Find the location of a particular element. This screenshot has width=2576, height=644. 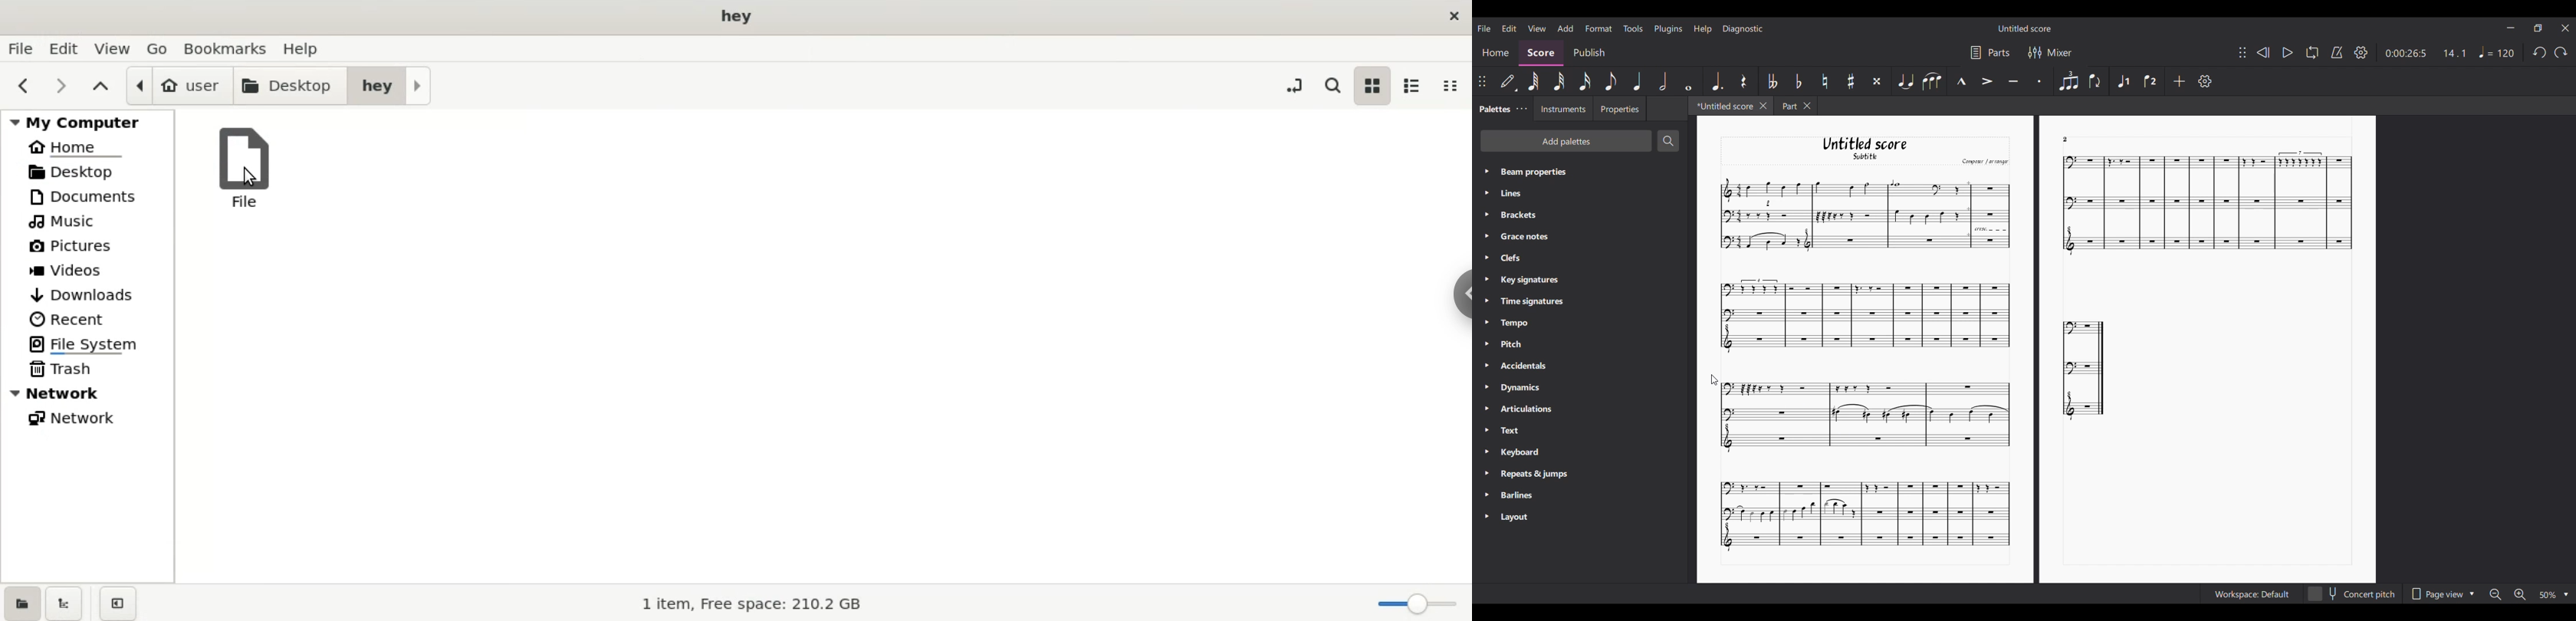

Home  is located at coordinates (1495, 54).